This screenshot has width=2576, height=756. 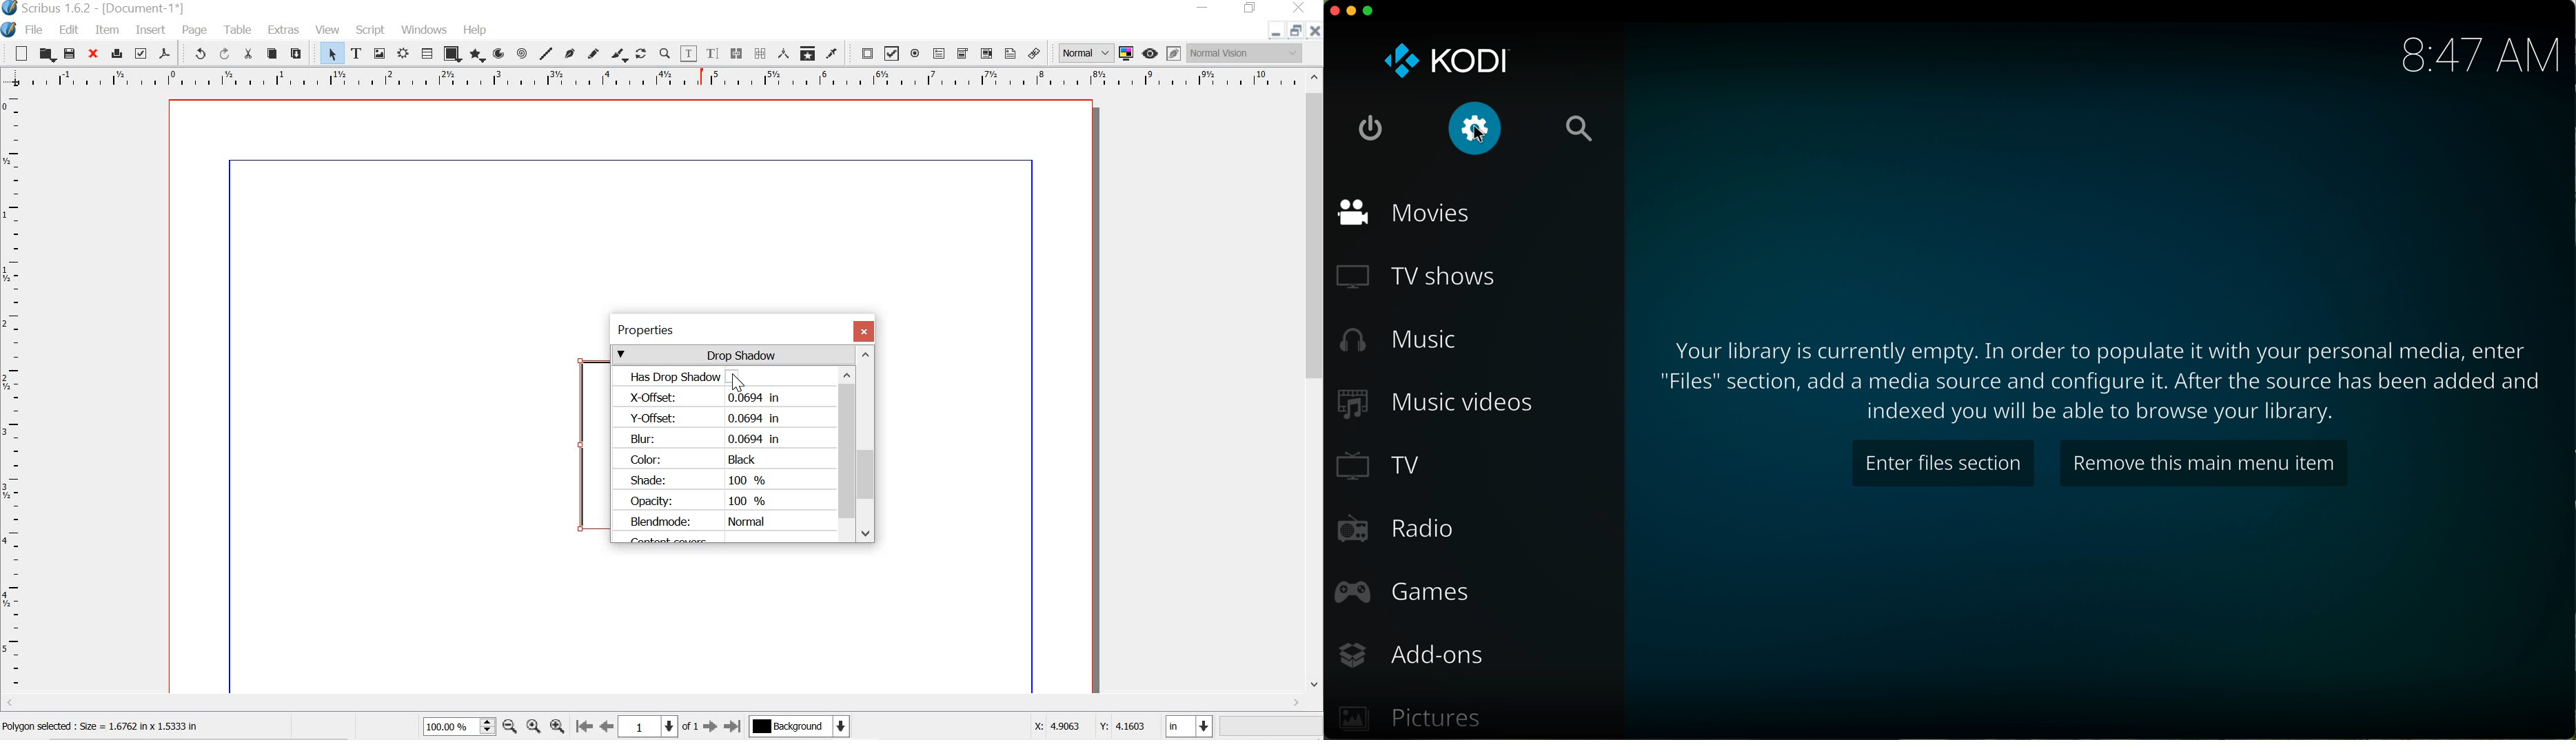 What do you see at coordinates (116, 52) in the screenshot?
I see `print` at bounding box center [116, 52].